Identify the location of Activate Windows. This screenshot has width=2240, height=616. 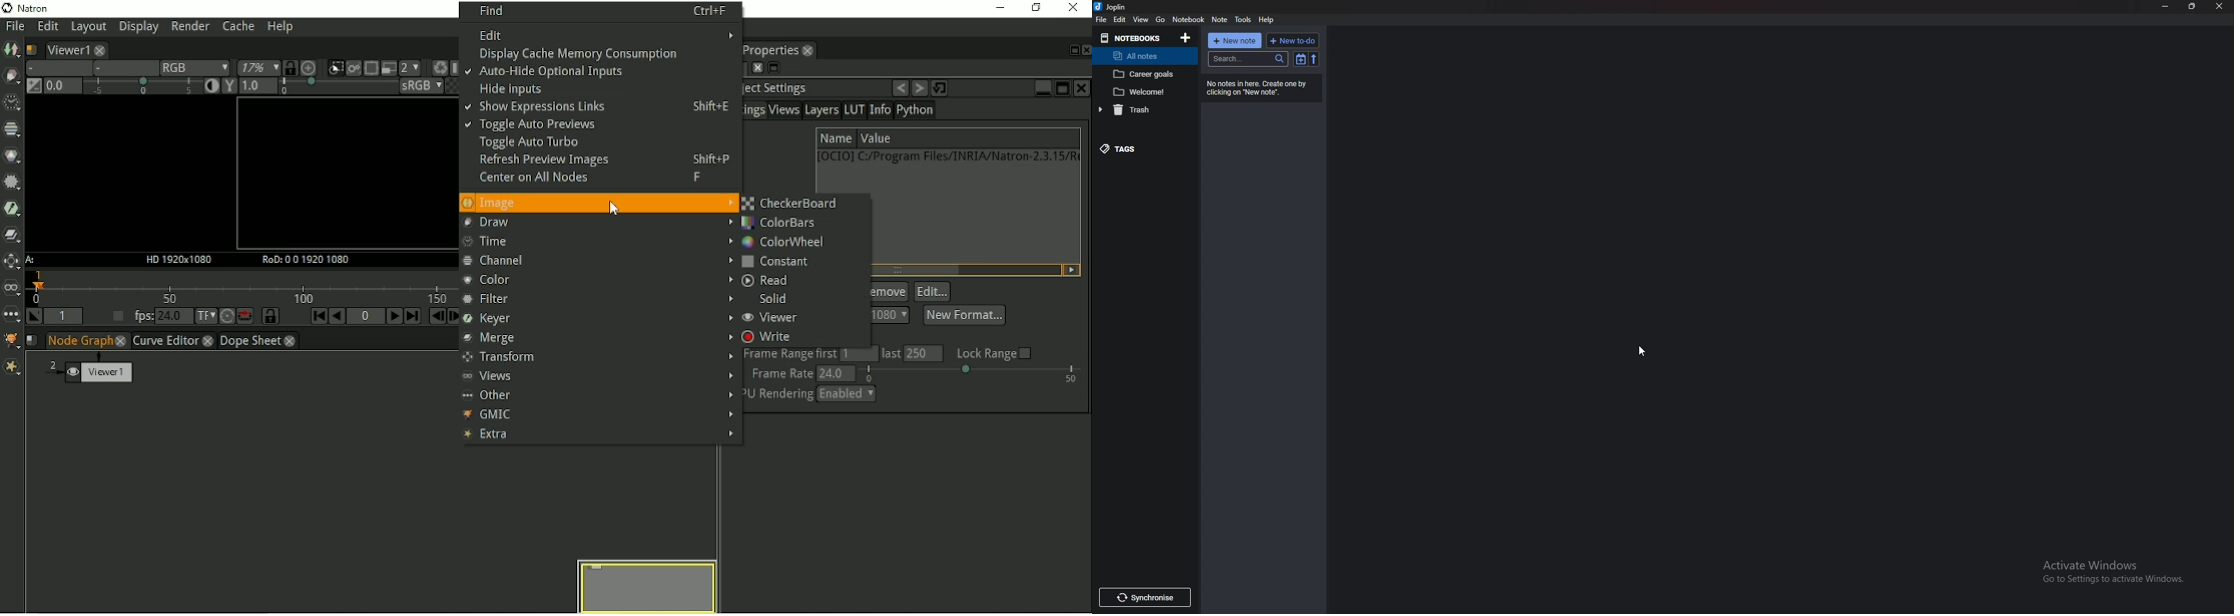
(2111, 568).